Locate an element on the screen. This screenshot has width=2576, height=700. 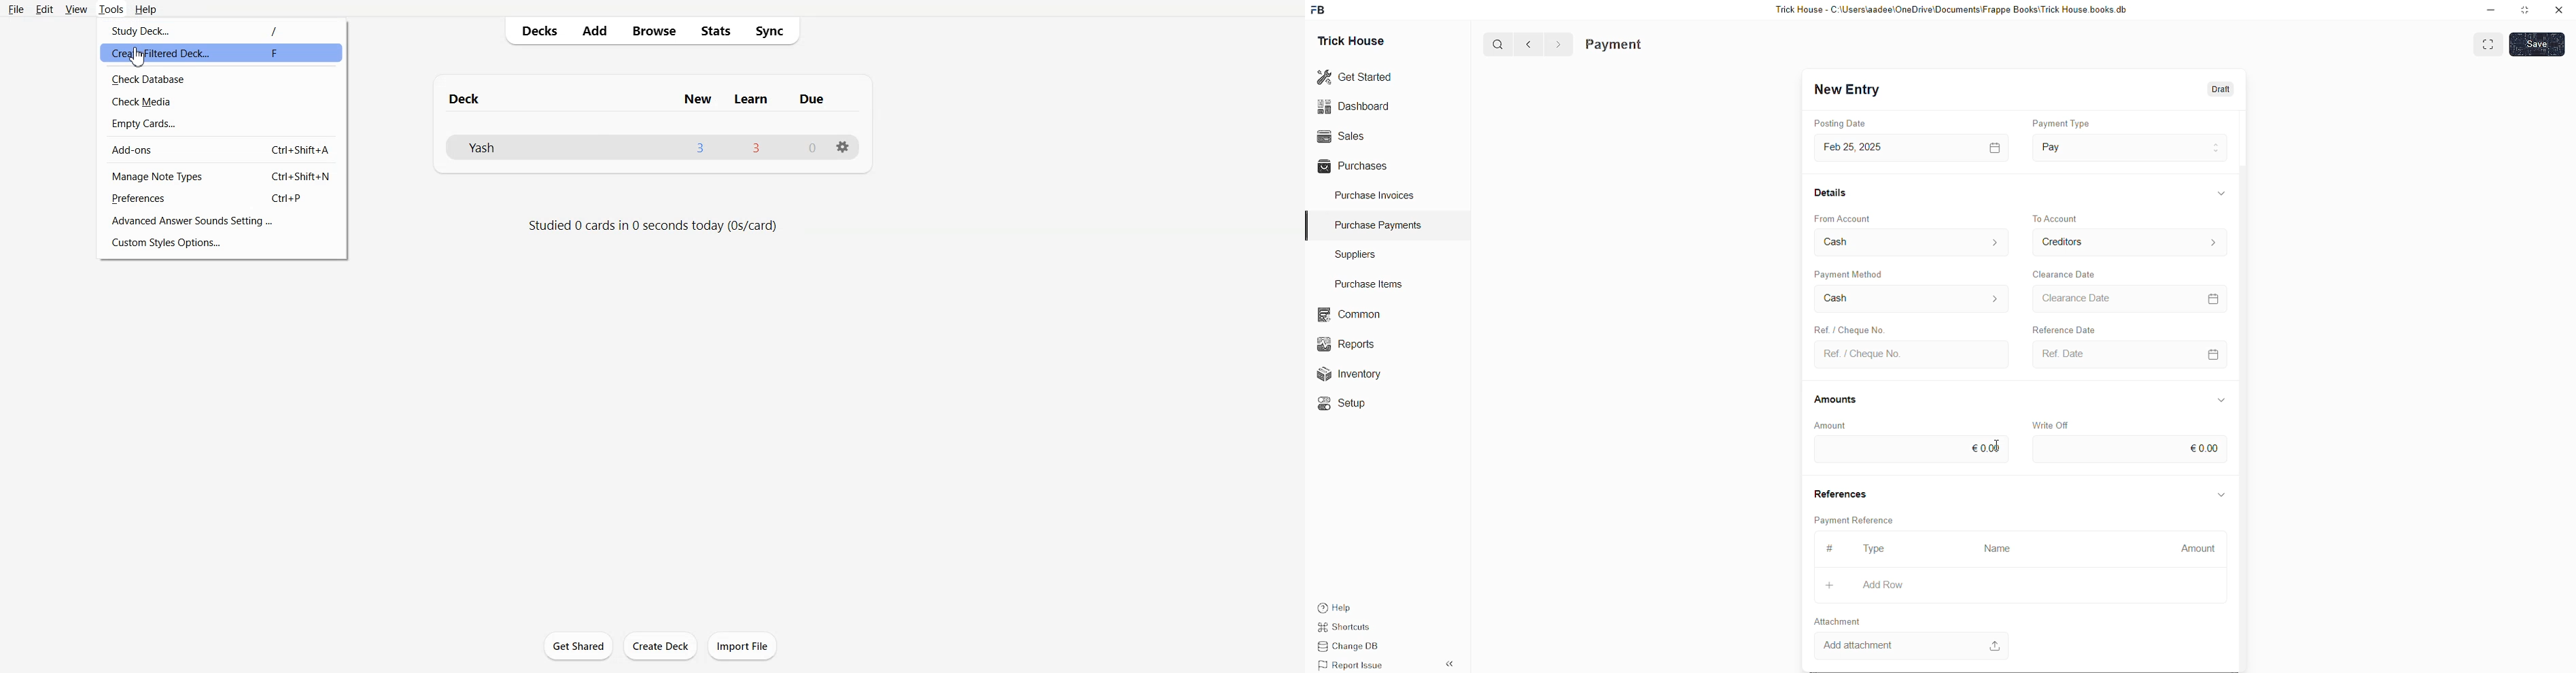
3 is located at coordinates (757, 147).